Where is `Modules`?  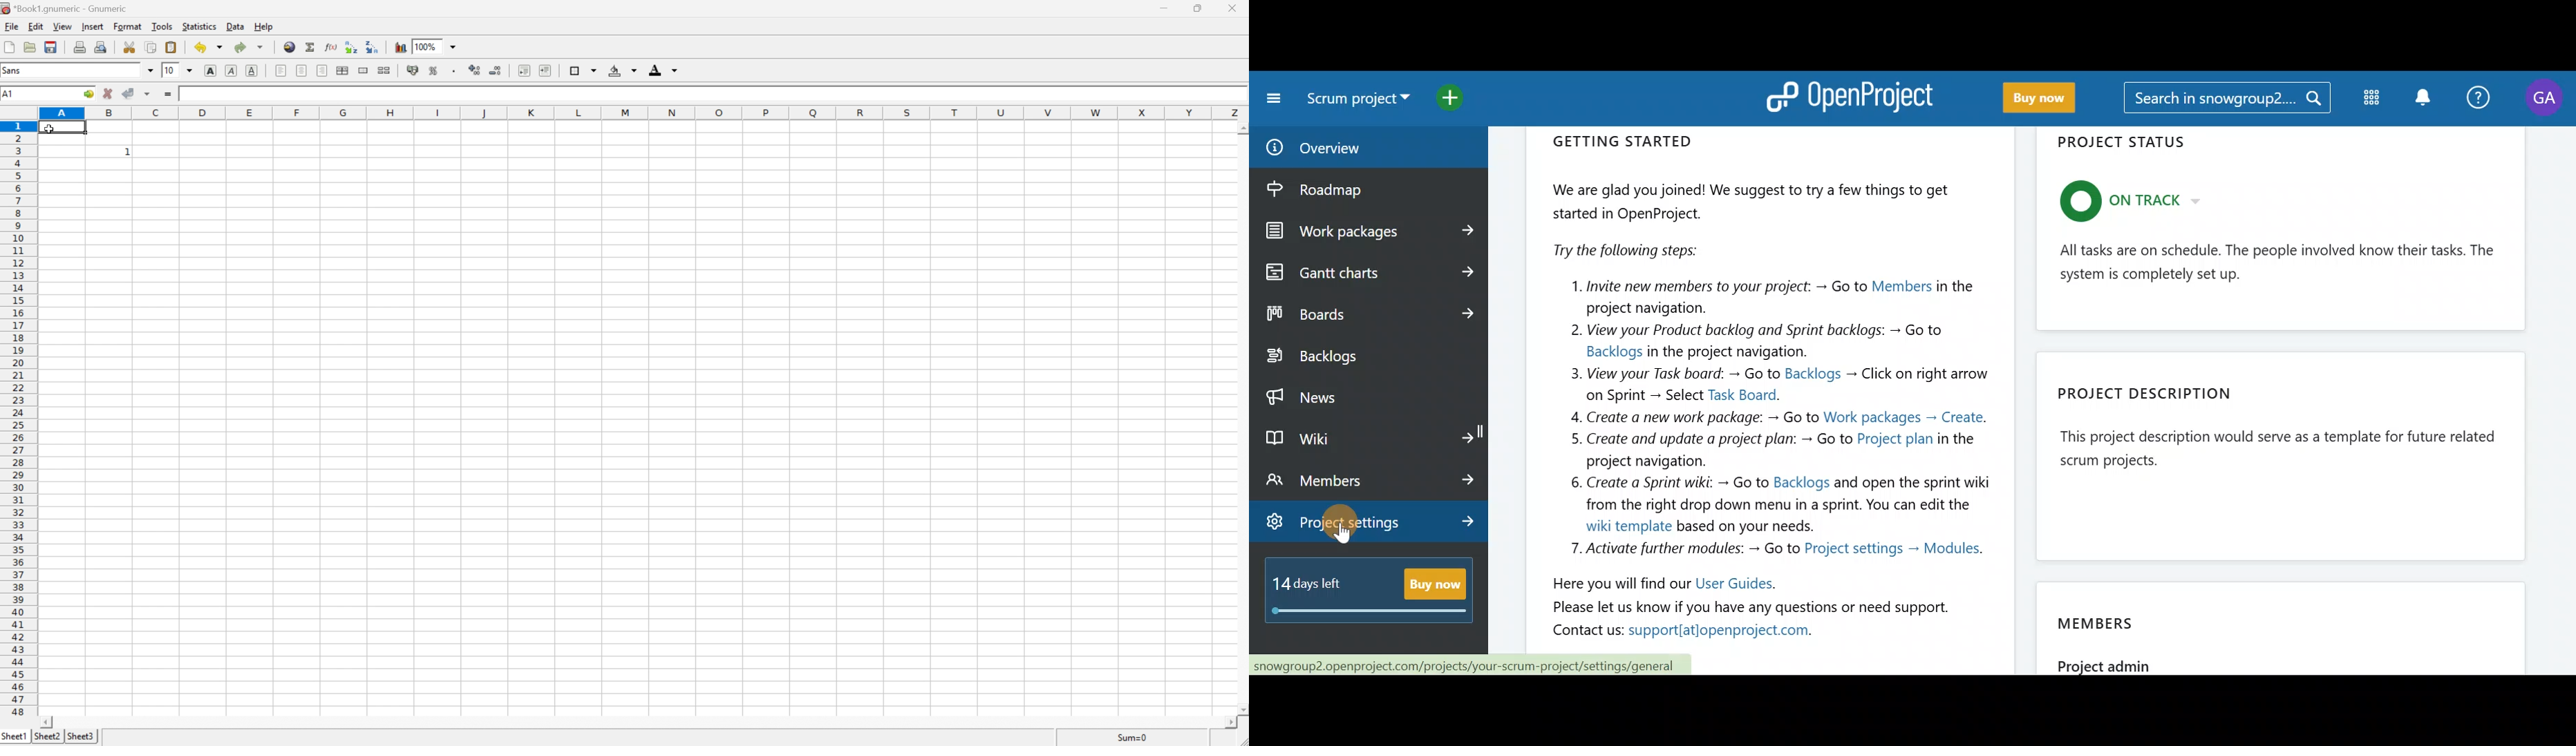 Modules is located at coordinates (2369, 101).